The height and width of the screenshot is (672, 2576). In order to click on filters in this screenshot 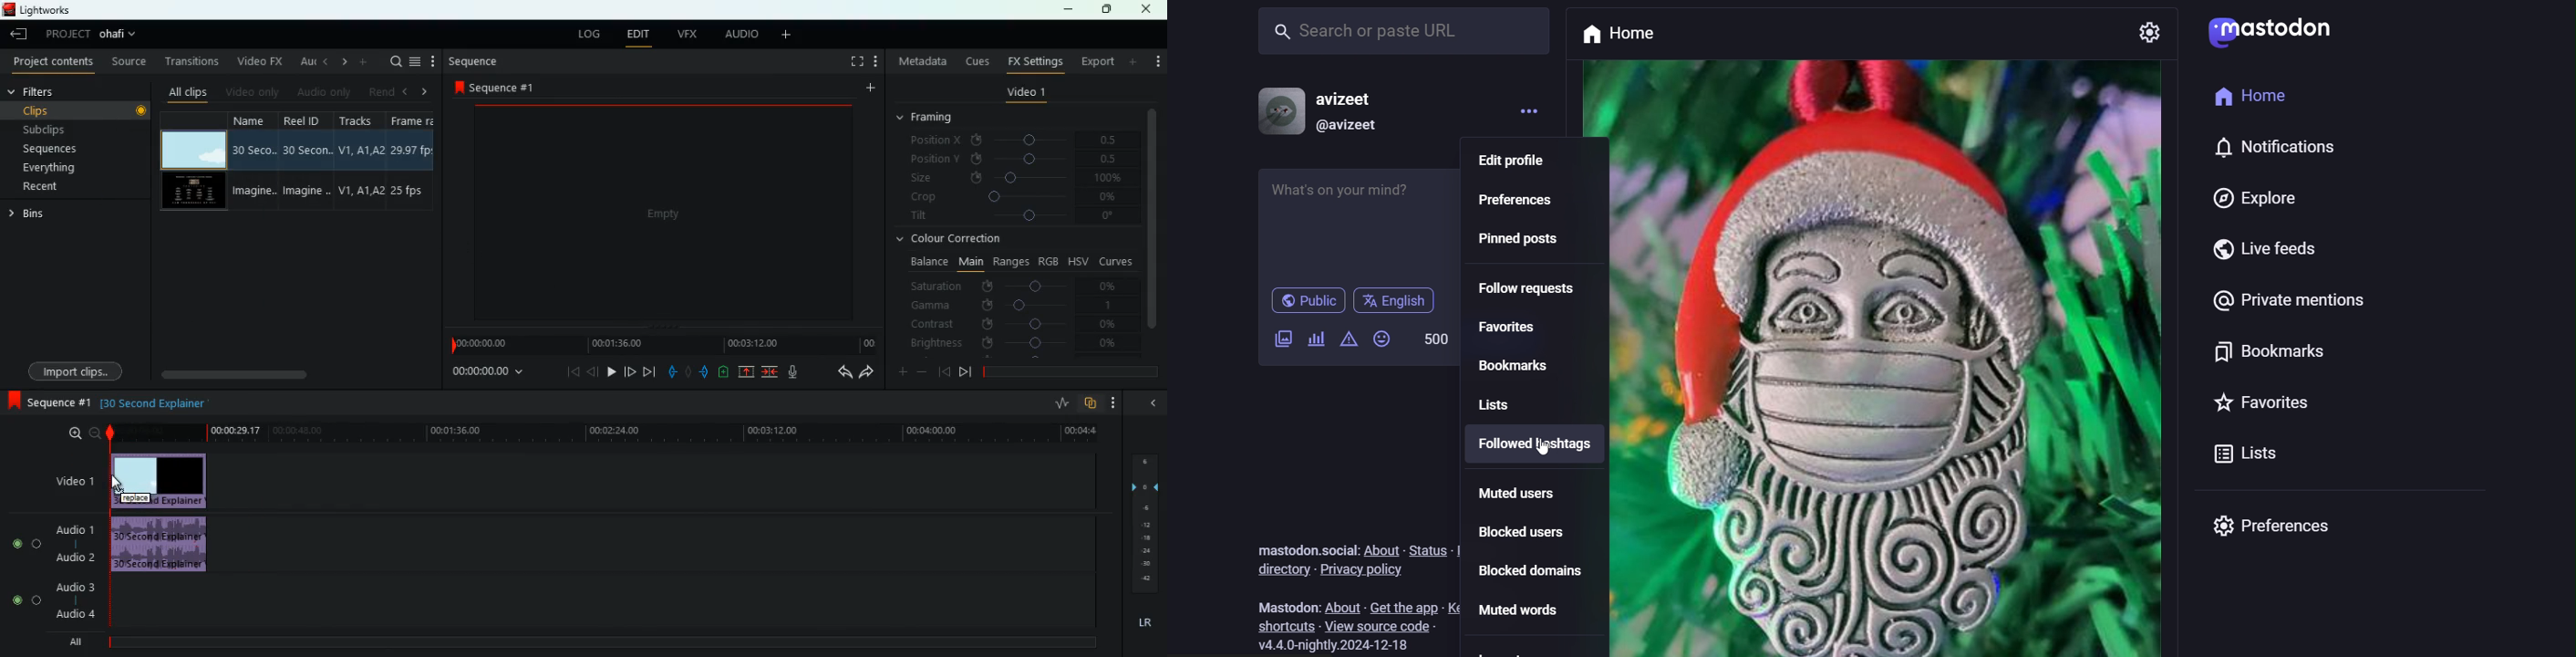, I will do `click(46, 92)`.